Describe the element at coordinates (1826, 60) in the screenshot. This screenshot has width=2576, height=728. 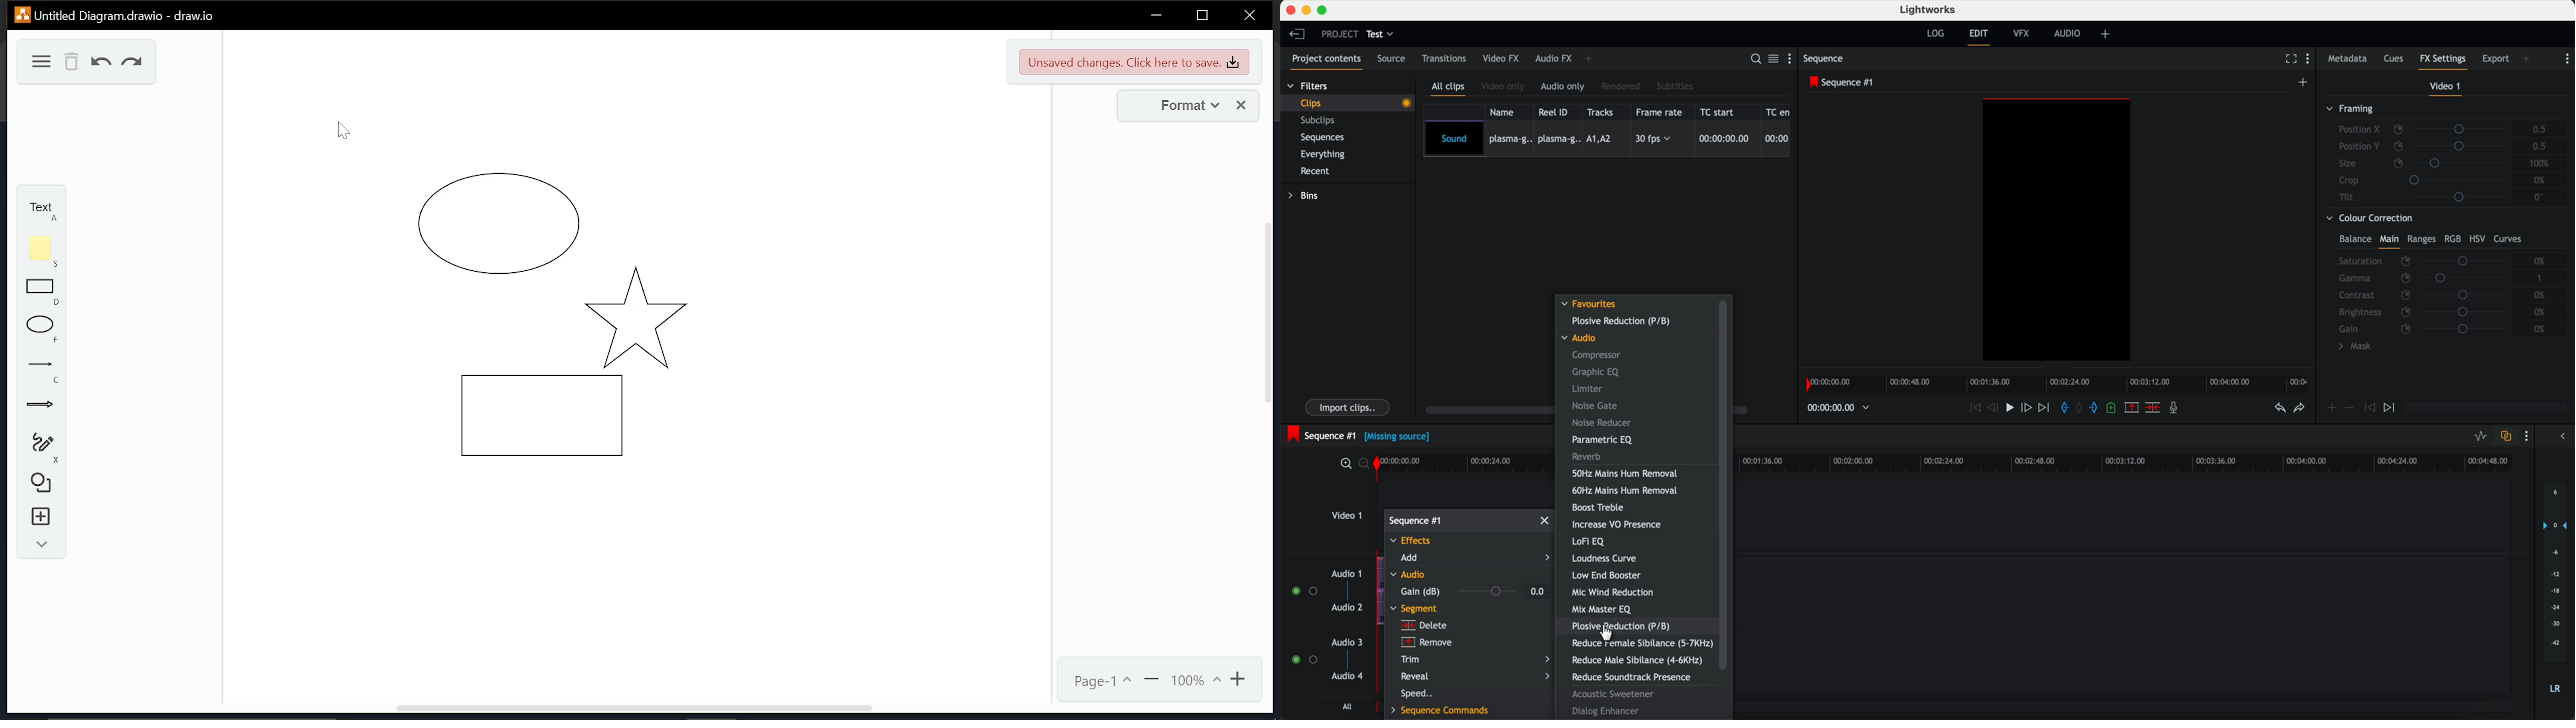
I see `sequence` at that location.